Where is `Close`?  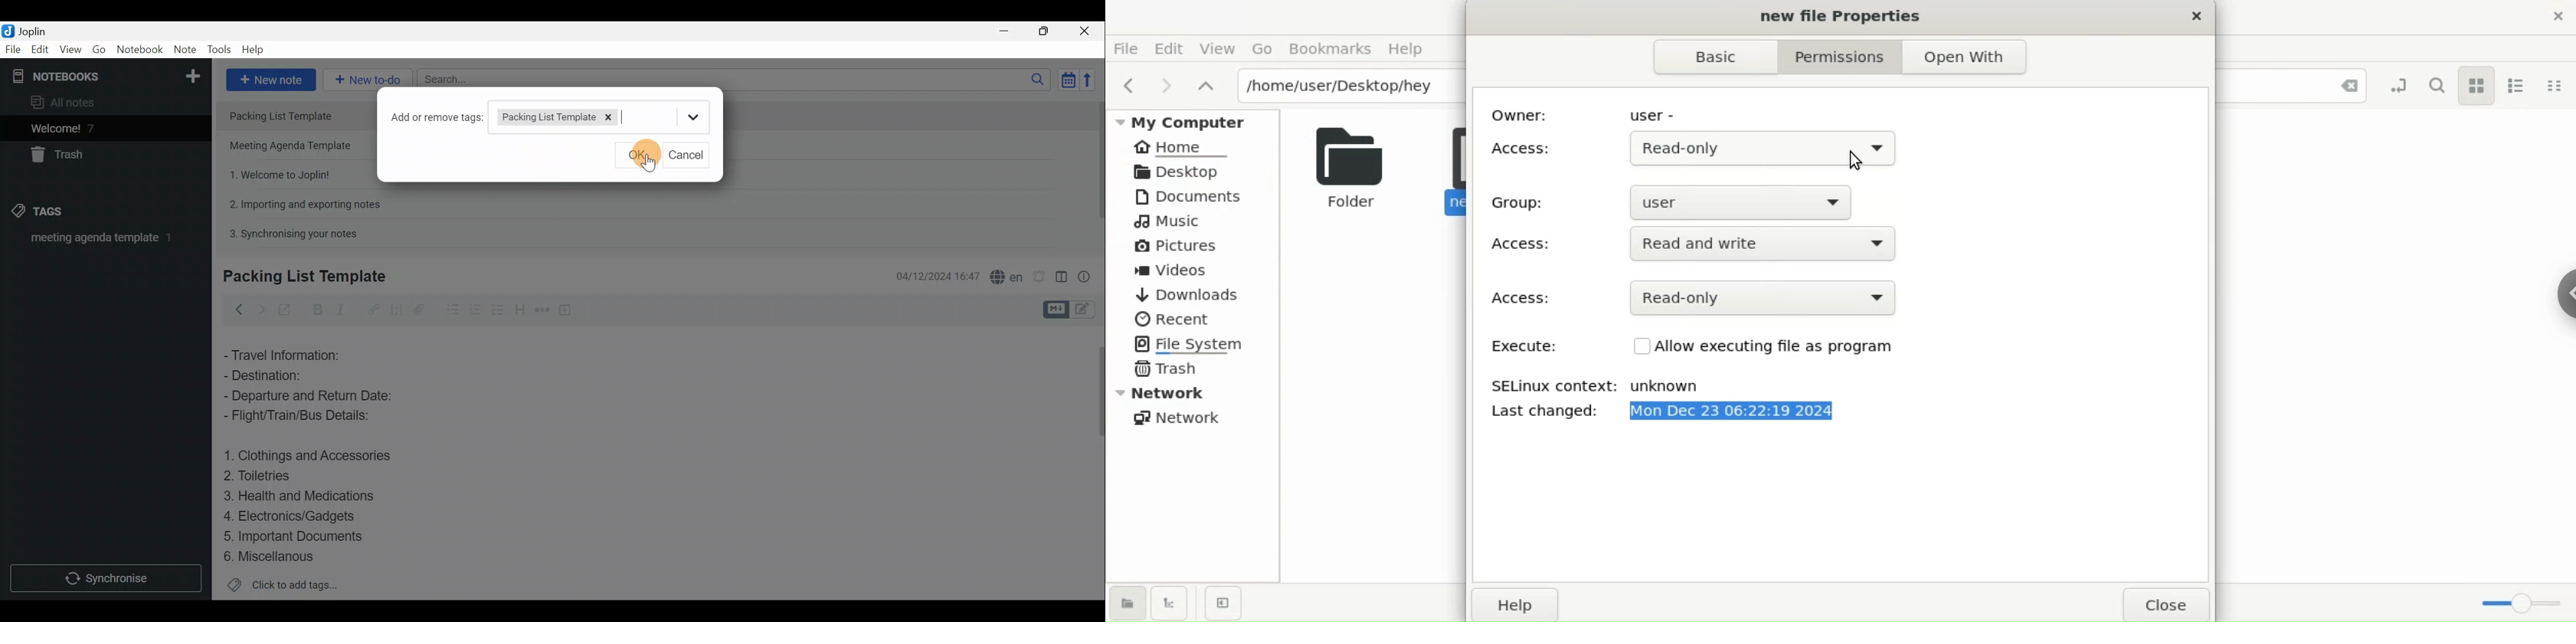
Close is located at coordinates (1088, 31).